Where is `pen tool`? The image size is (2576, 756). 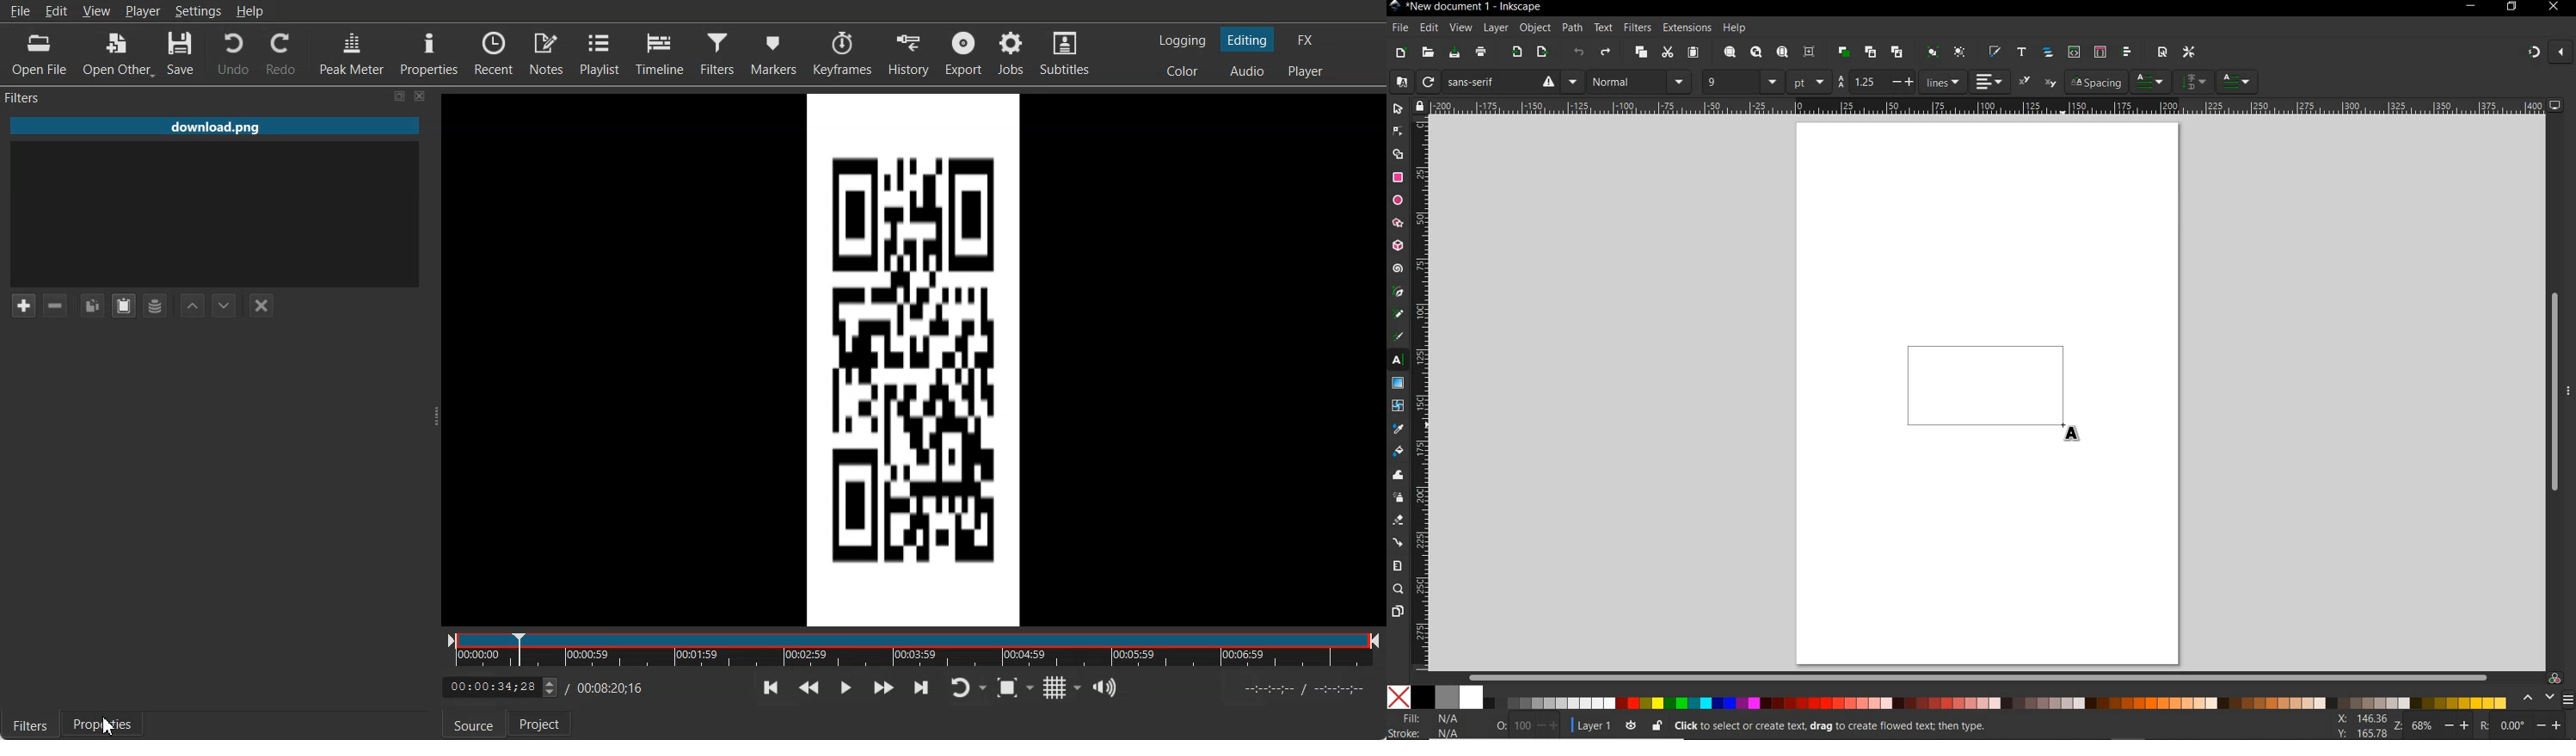
pen tool is located at coordinates (1399, 291).